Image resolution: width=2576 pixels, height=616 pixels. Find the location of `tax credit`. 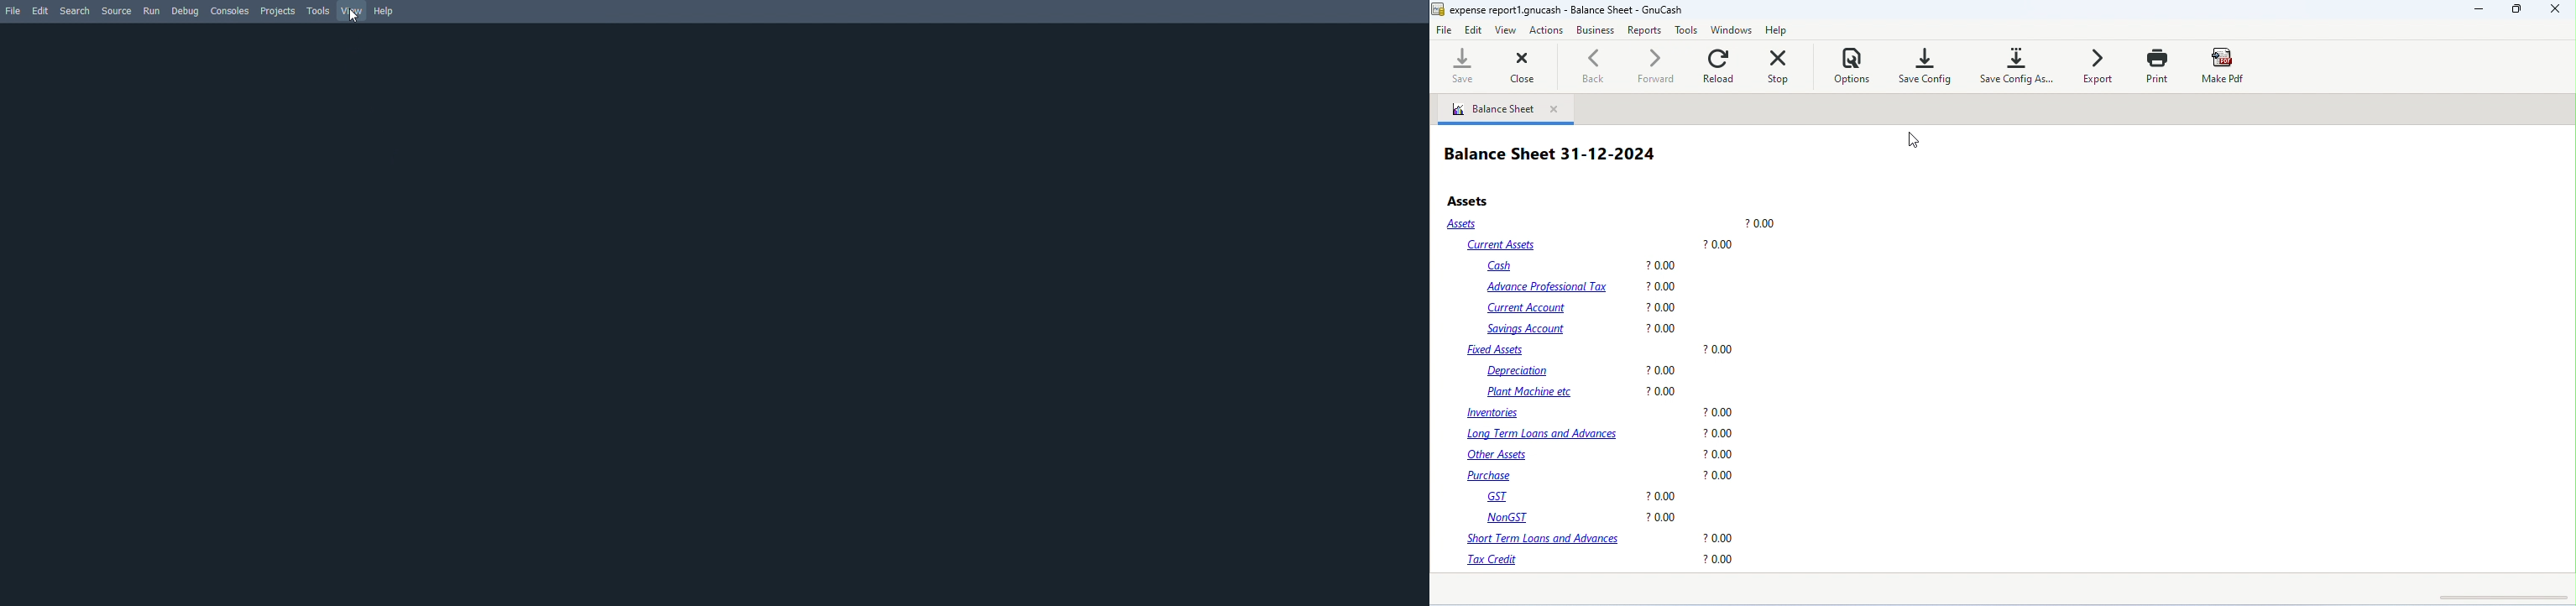

tax credit is located at coordinates (1602, 559).